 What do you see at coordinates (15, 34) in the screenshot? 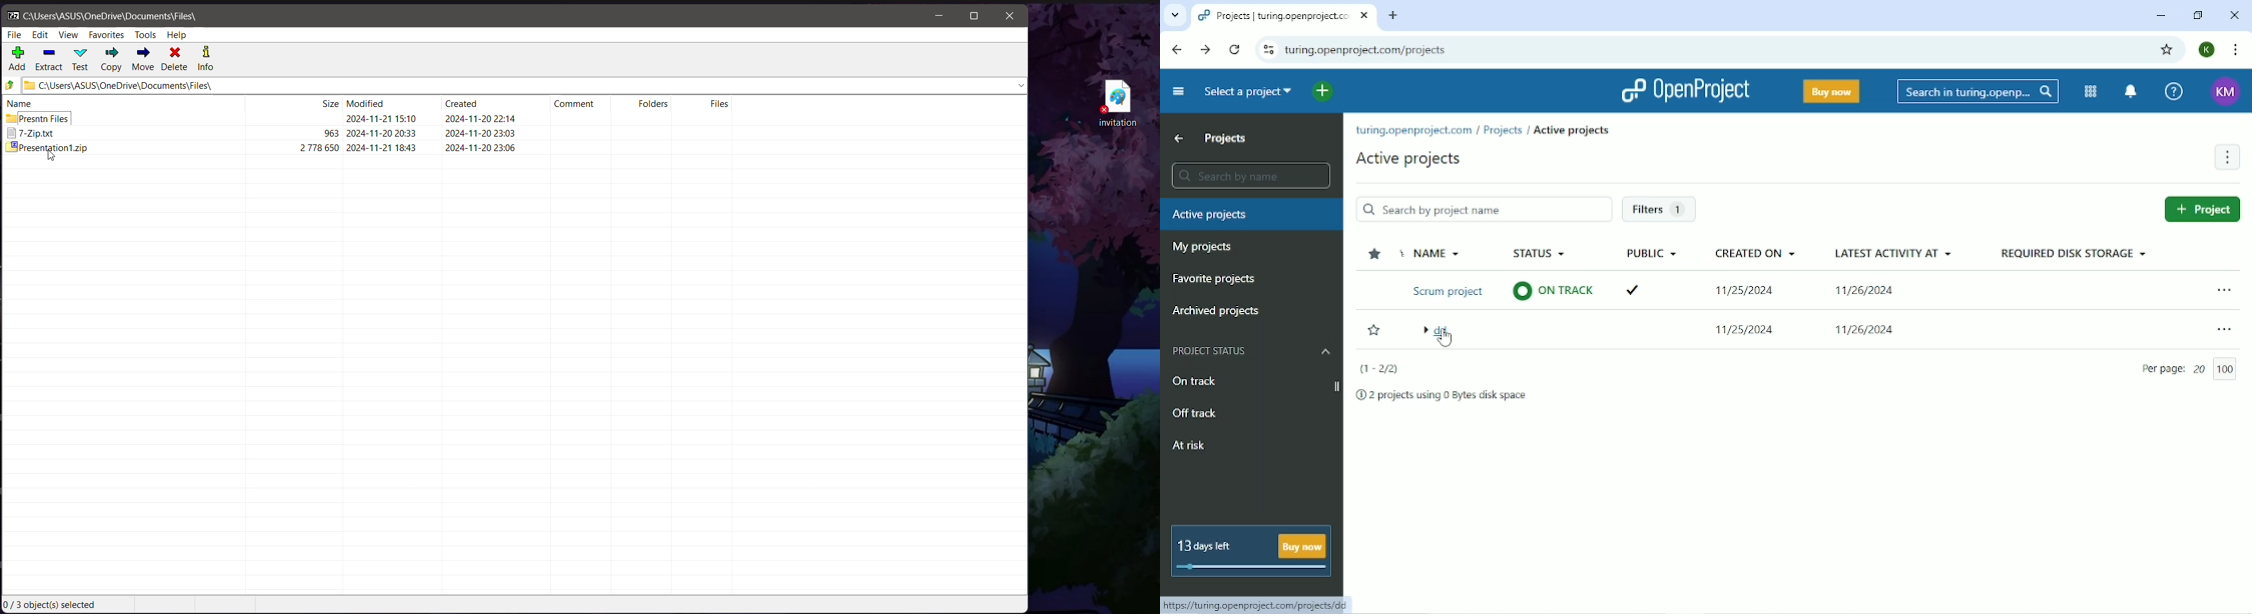
I see `File` at bounding box center [15, 34].